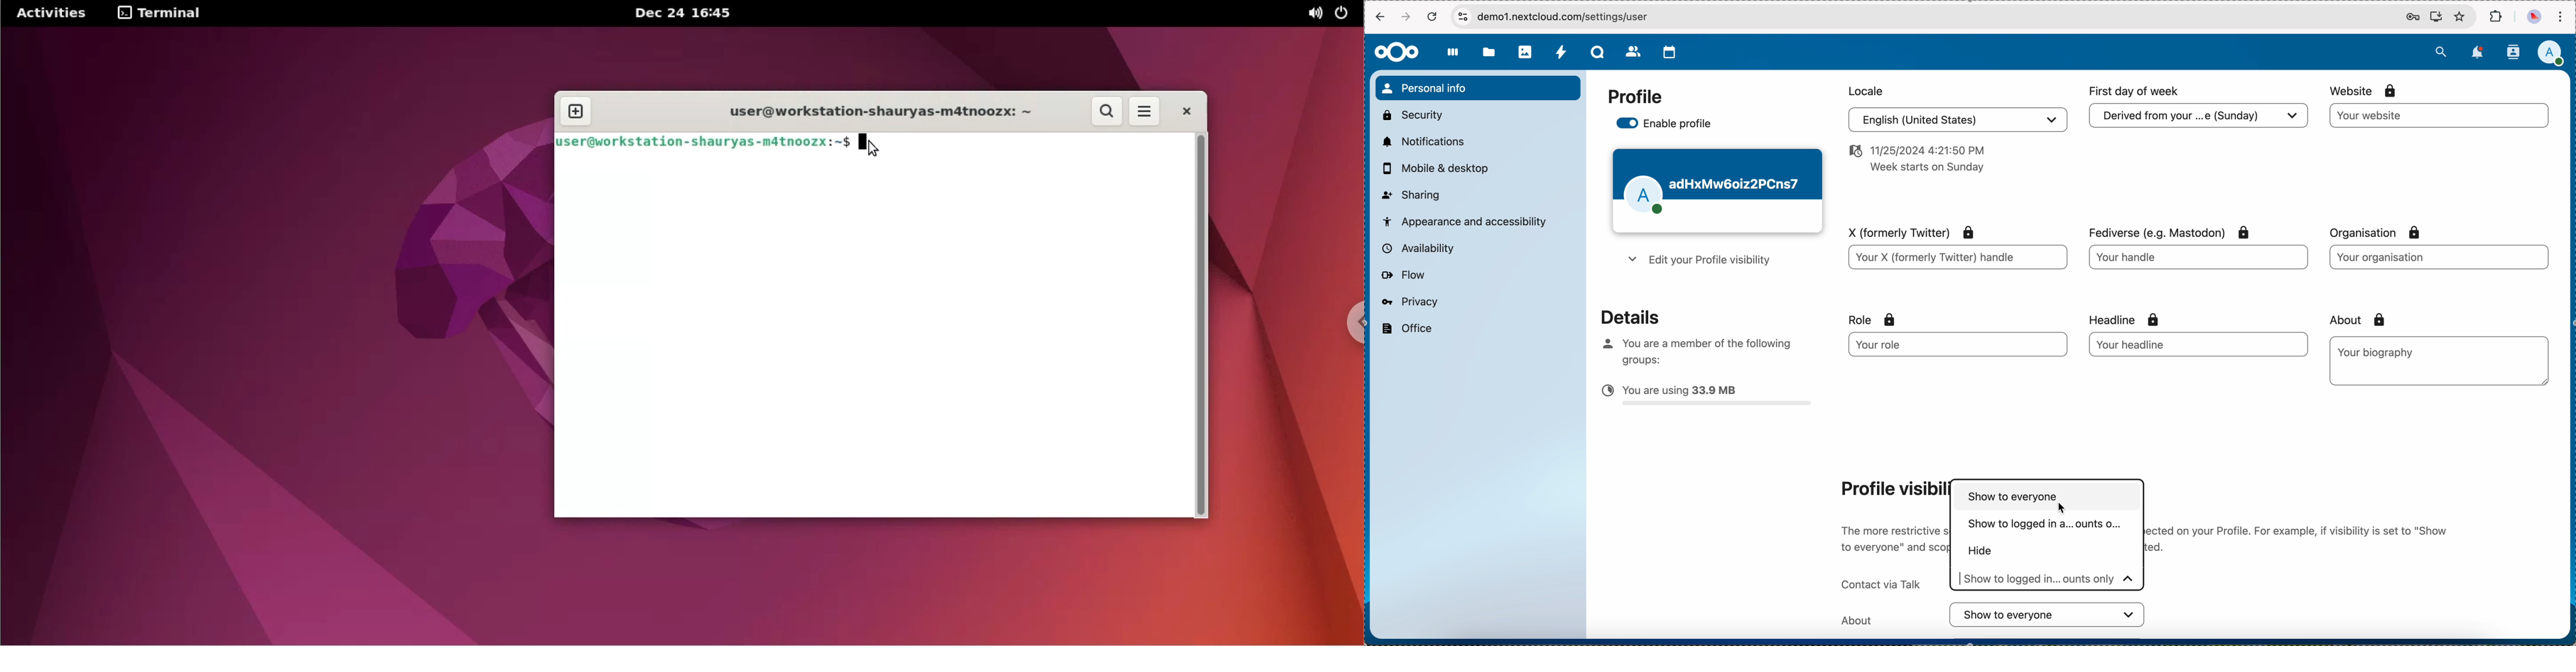  What do you see at coordinates (1907, 231) in the screenshot?
I see `x` at bounding box center [1907, 231].